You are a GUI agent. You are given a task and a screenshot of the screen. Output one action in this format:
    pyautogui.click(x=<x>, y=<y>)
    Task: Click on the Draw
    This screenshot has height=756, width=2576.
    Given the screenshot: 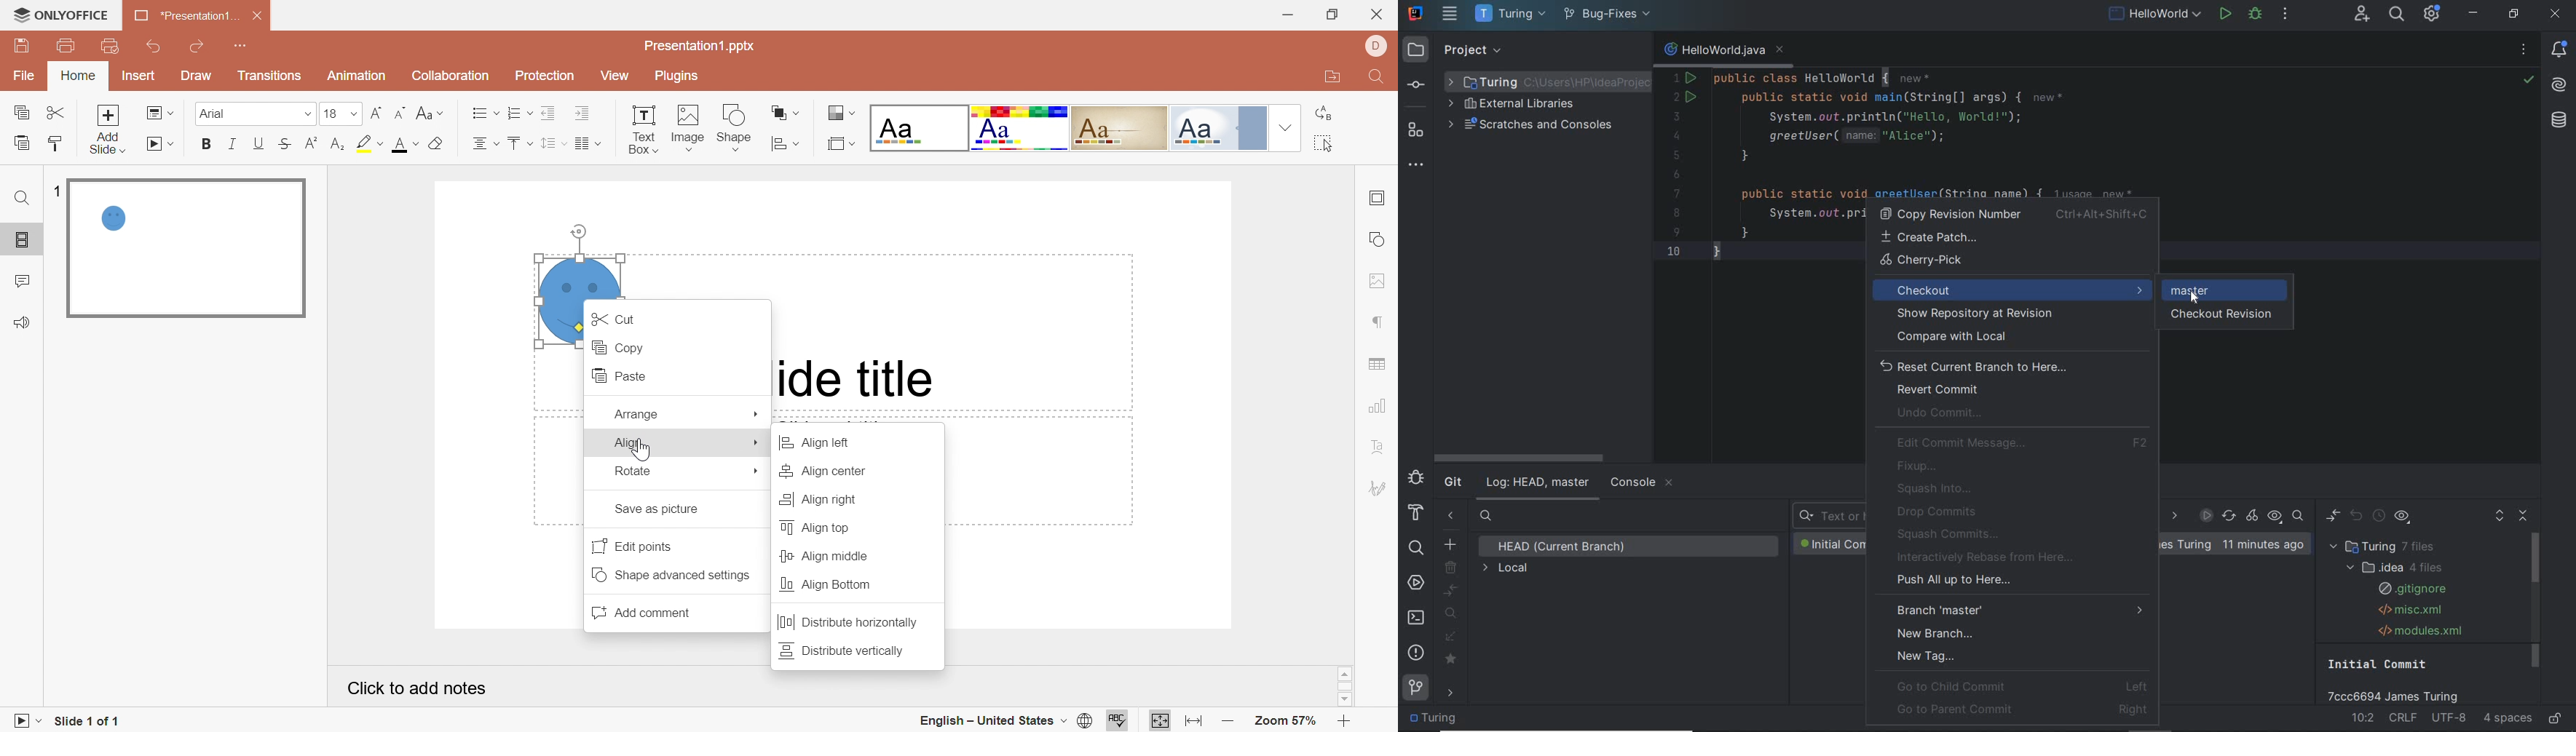 What is the action you would take?
    pyautogui.click(x=197, y=76)
    